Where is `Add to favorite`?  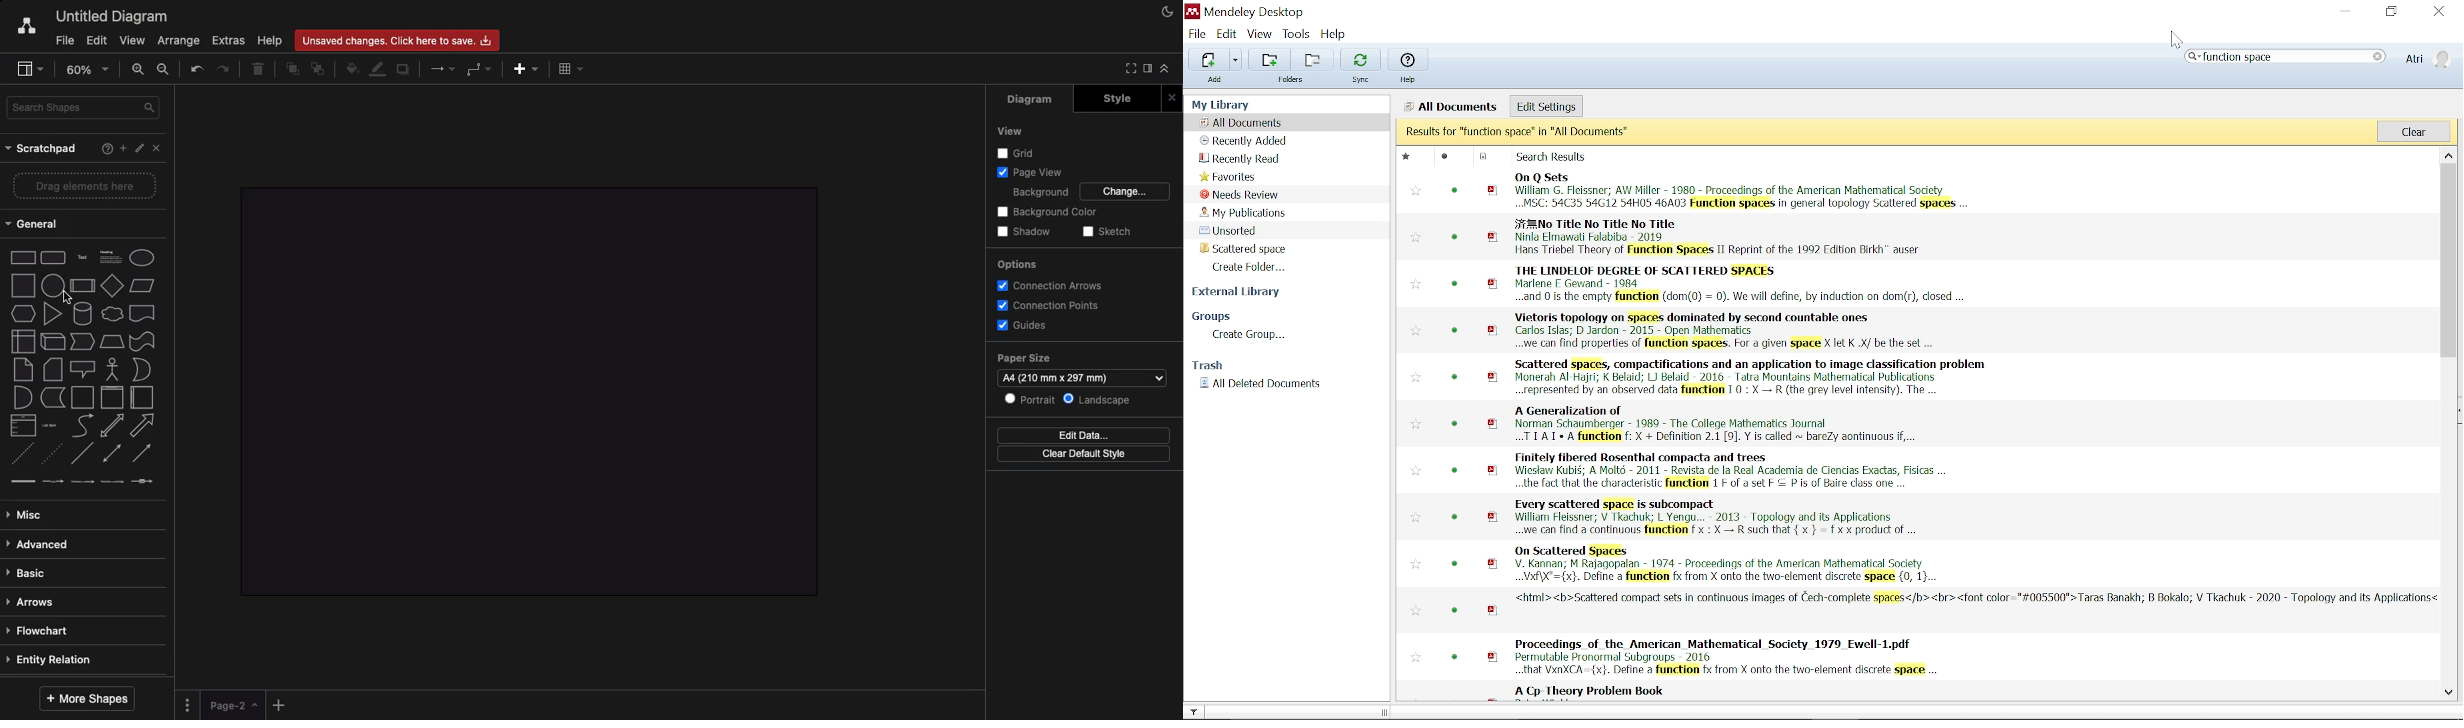 Add to favorite is located at coordinates (1415, 611).